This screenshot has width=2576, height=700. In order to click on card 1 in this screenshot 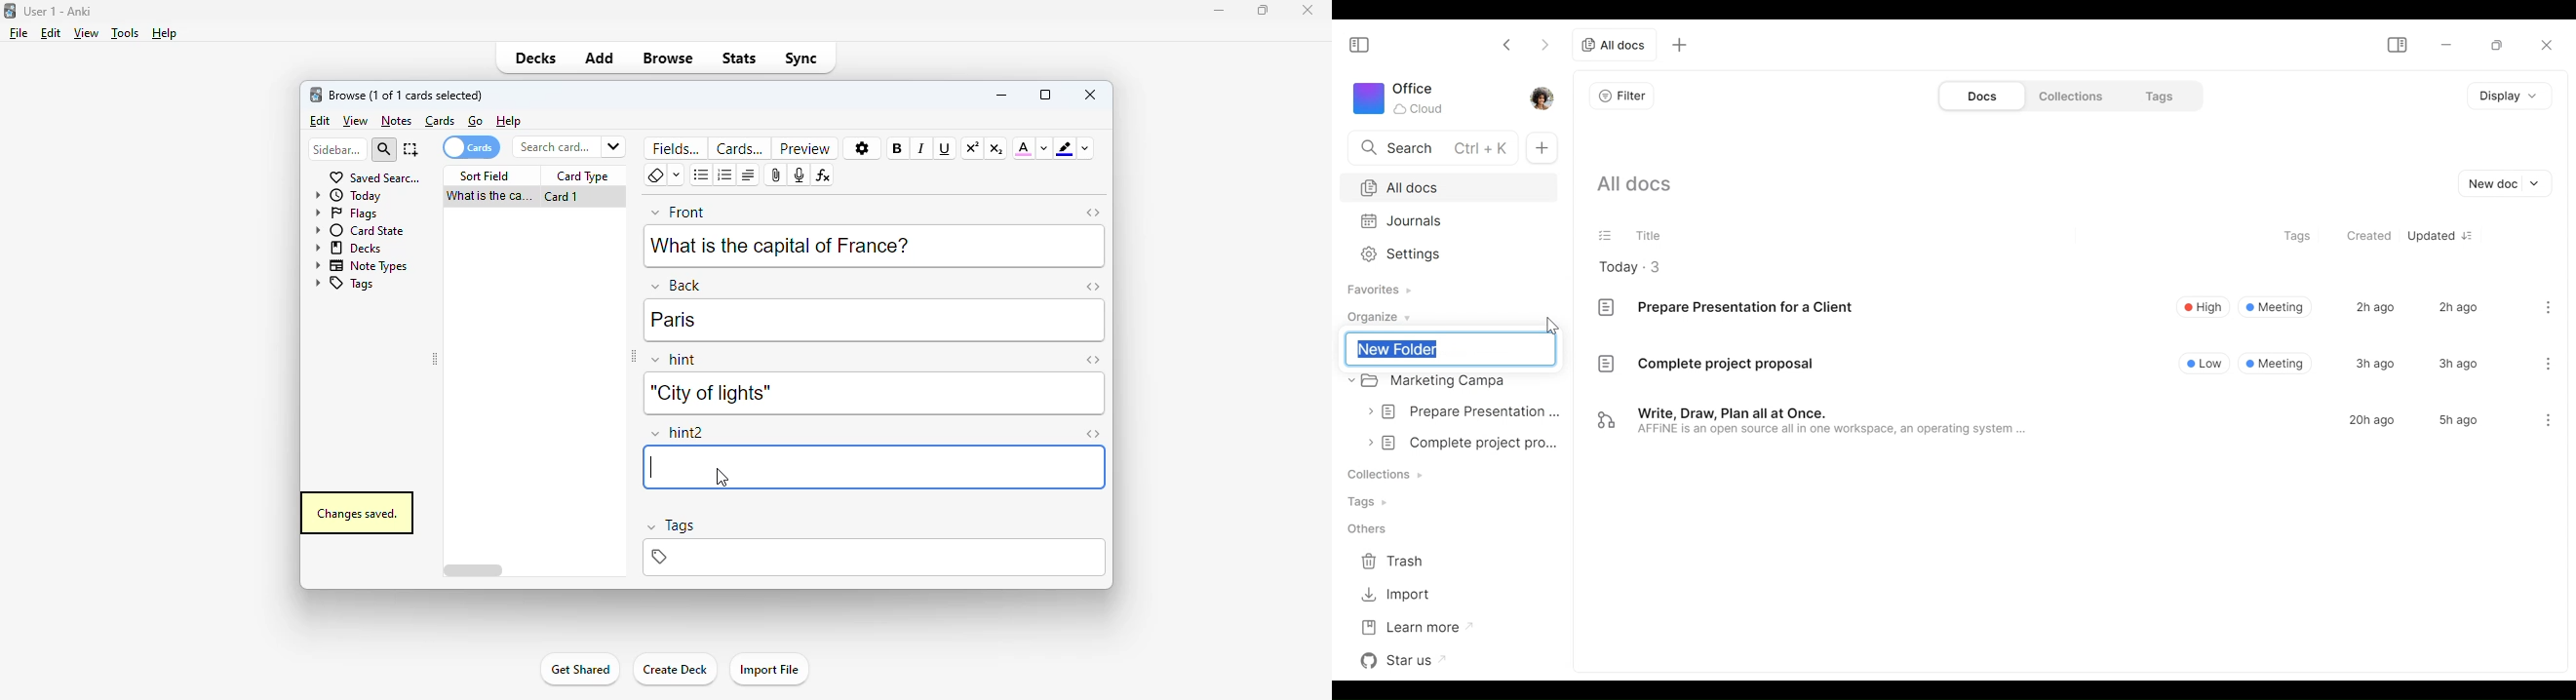, I will do `click(562, 197)`.